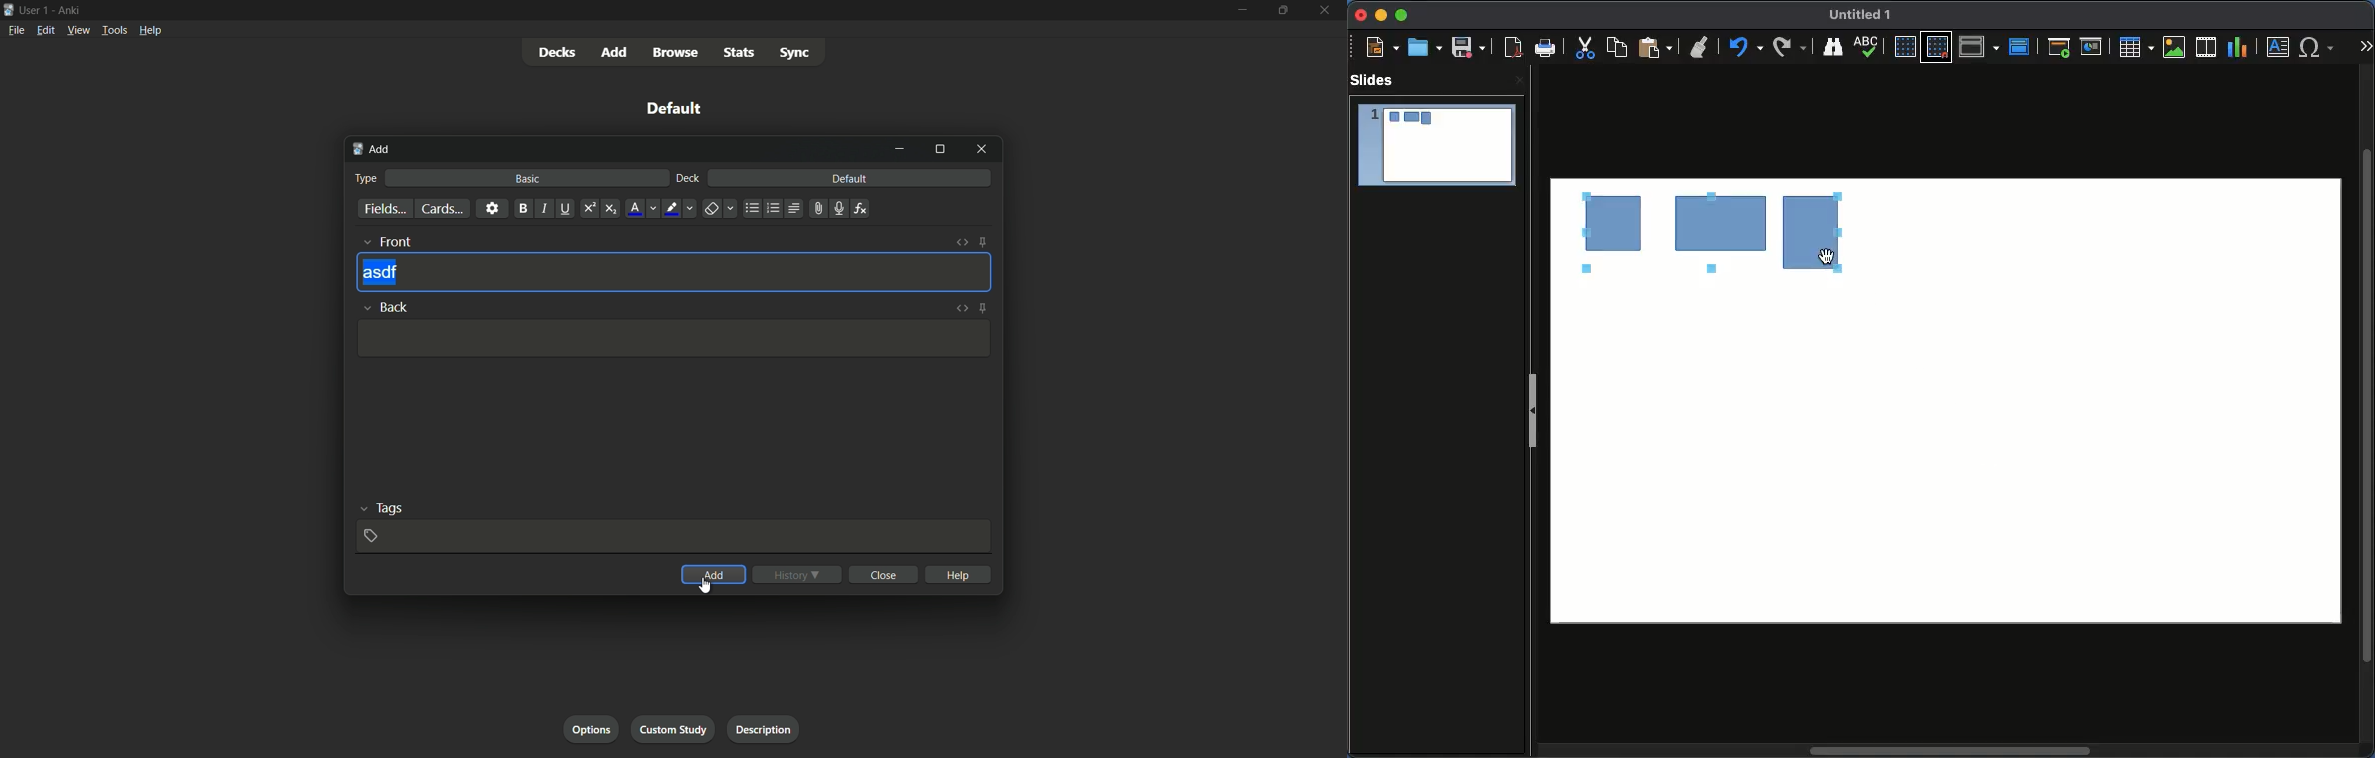 This screenshot has width=2380, height=784. Describe the element at coordinates (380, 273) in the screenshot. I see `asdf` at that location.